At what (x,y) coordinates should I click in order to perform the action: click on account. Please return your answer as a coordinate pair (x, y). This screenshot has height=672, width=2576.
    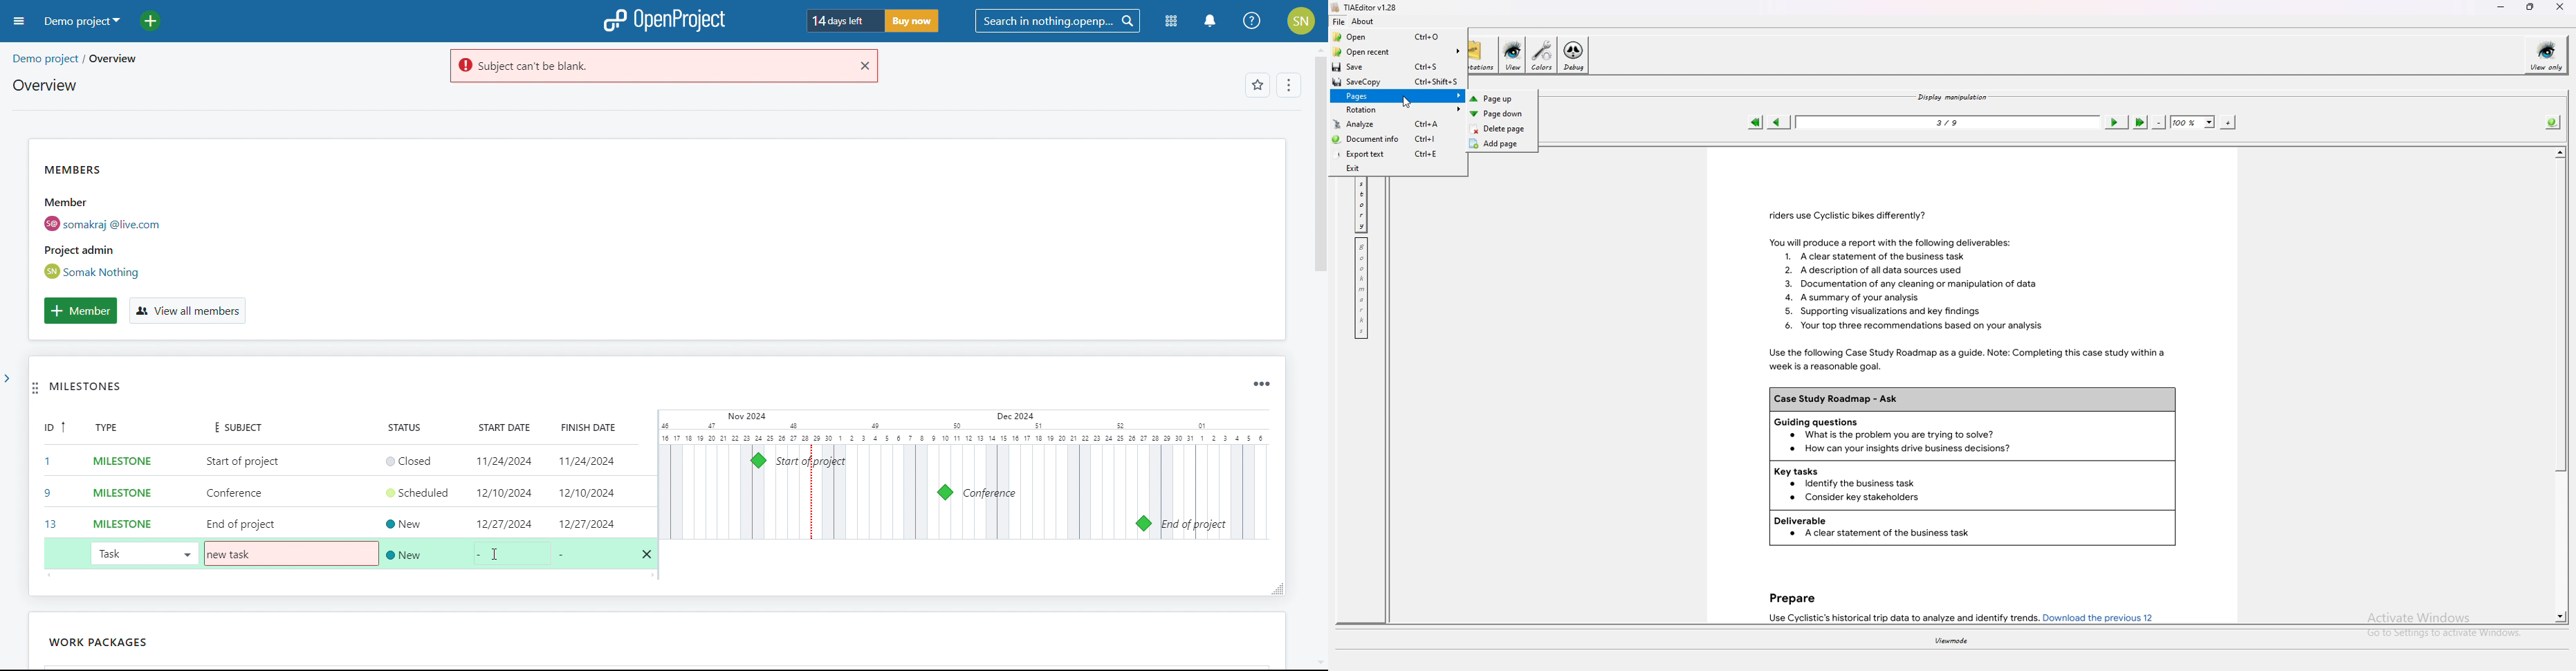
    Looking at the image, I should click on (1302, 21).